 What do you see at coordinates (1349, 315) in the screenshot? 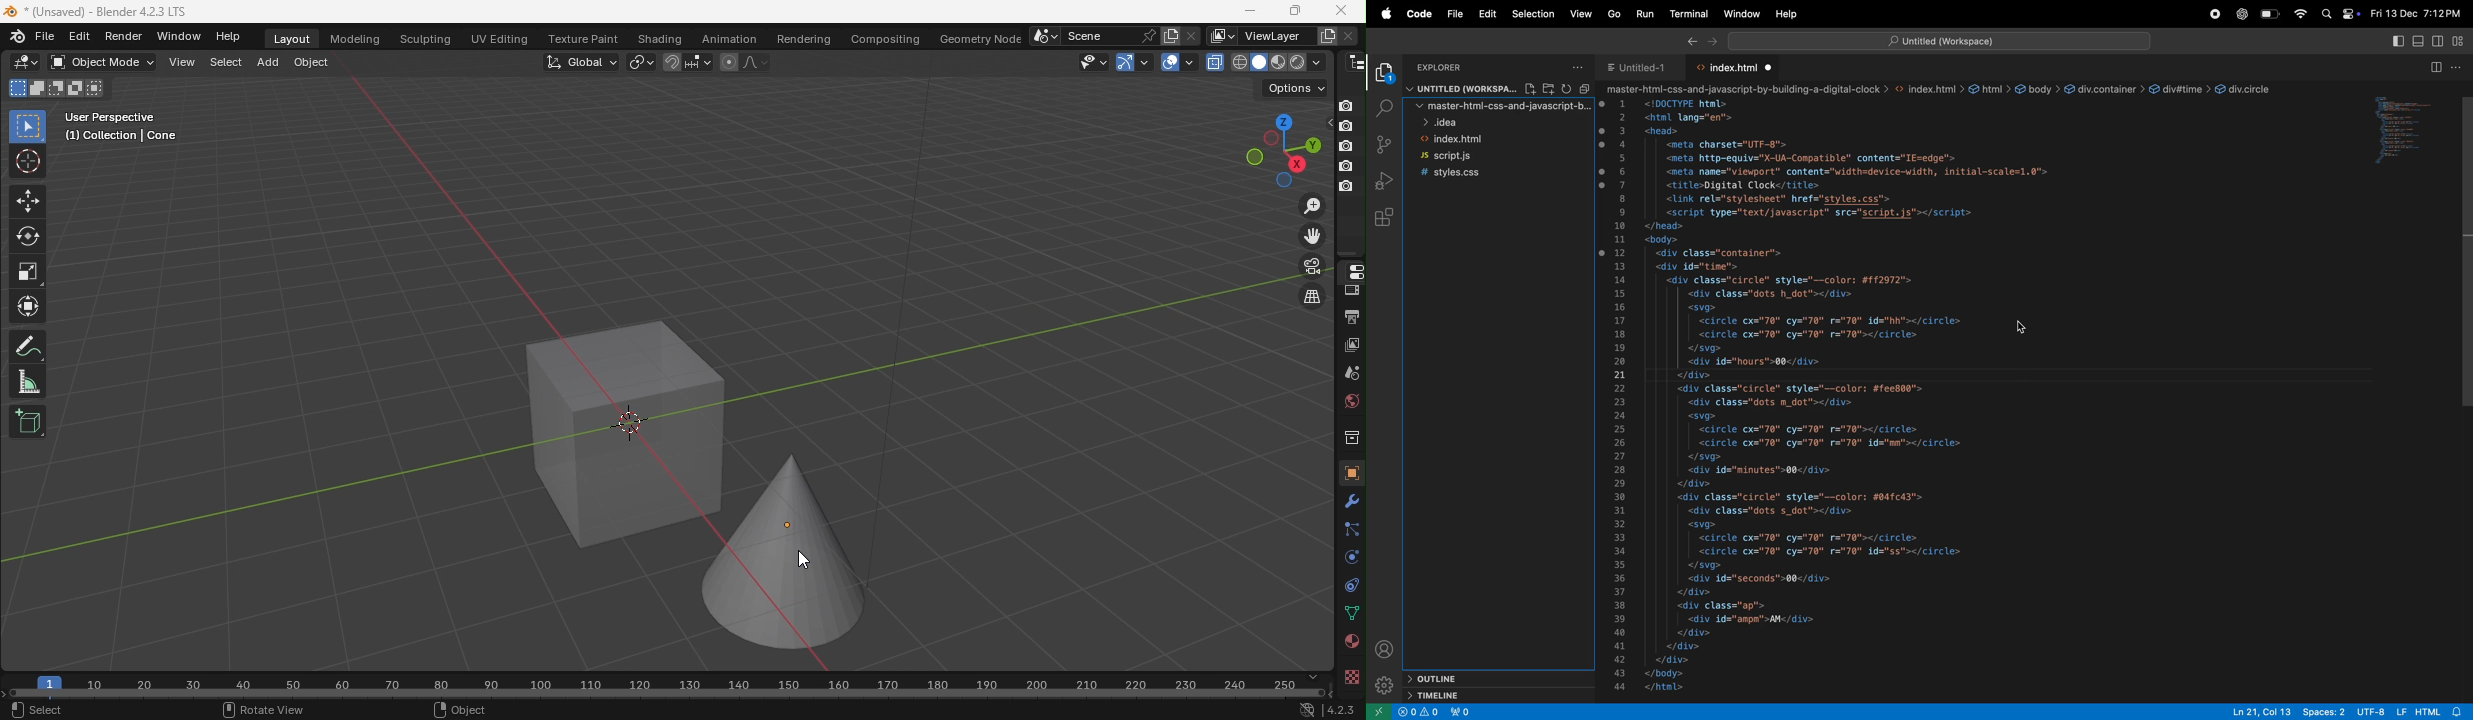
I see `Output` at bounding box center [1349, 315].